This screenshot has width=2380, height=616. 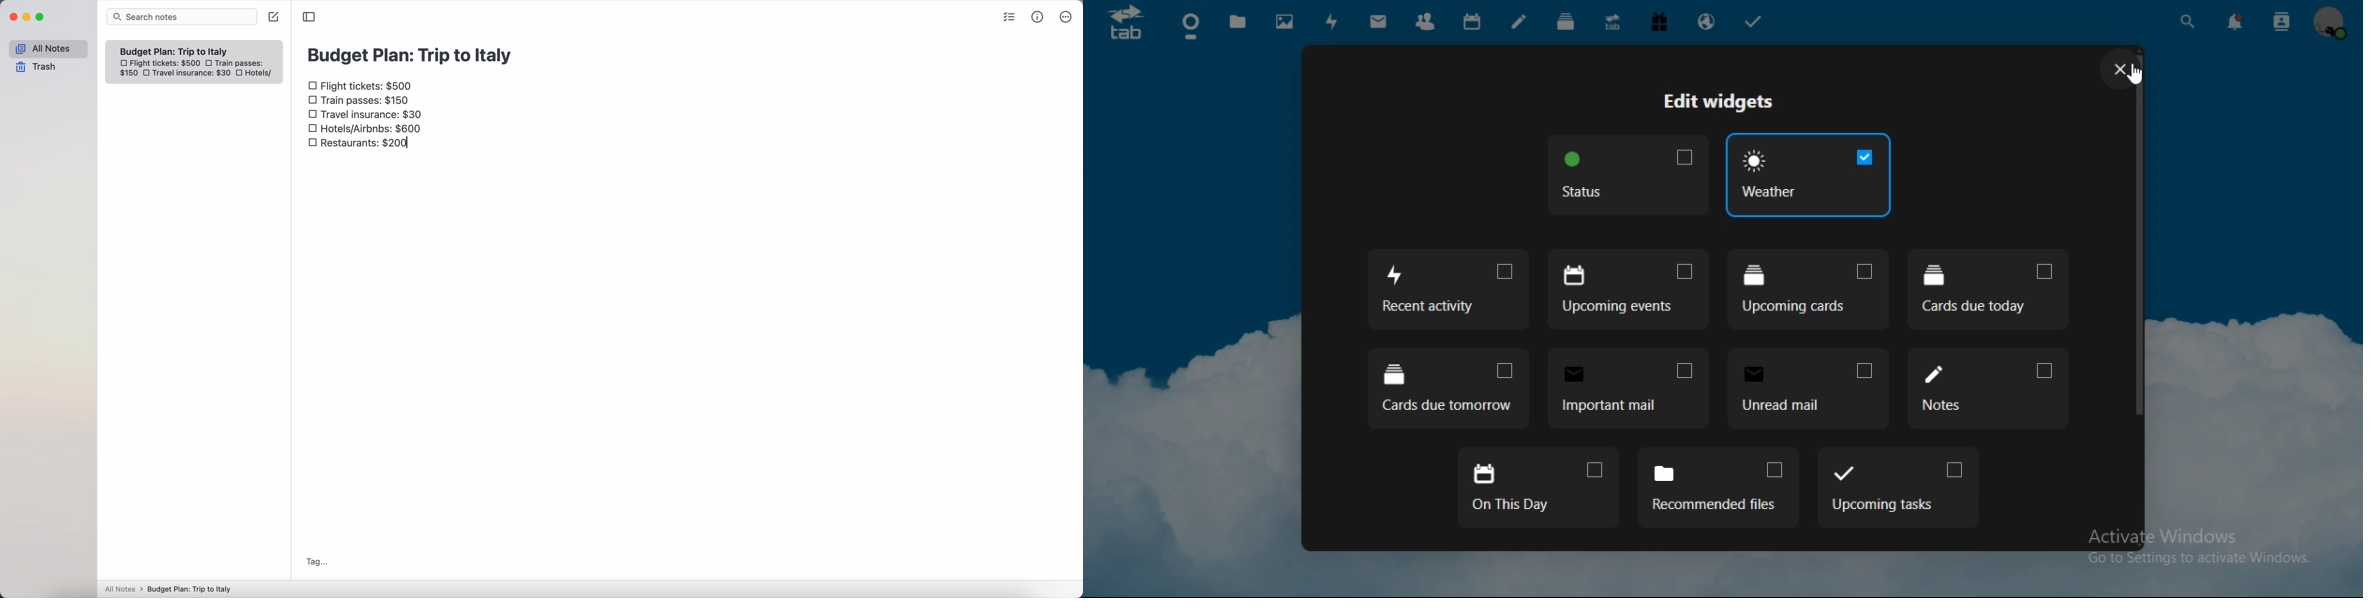 I want to click on create note, so click(x=273, y=17).